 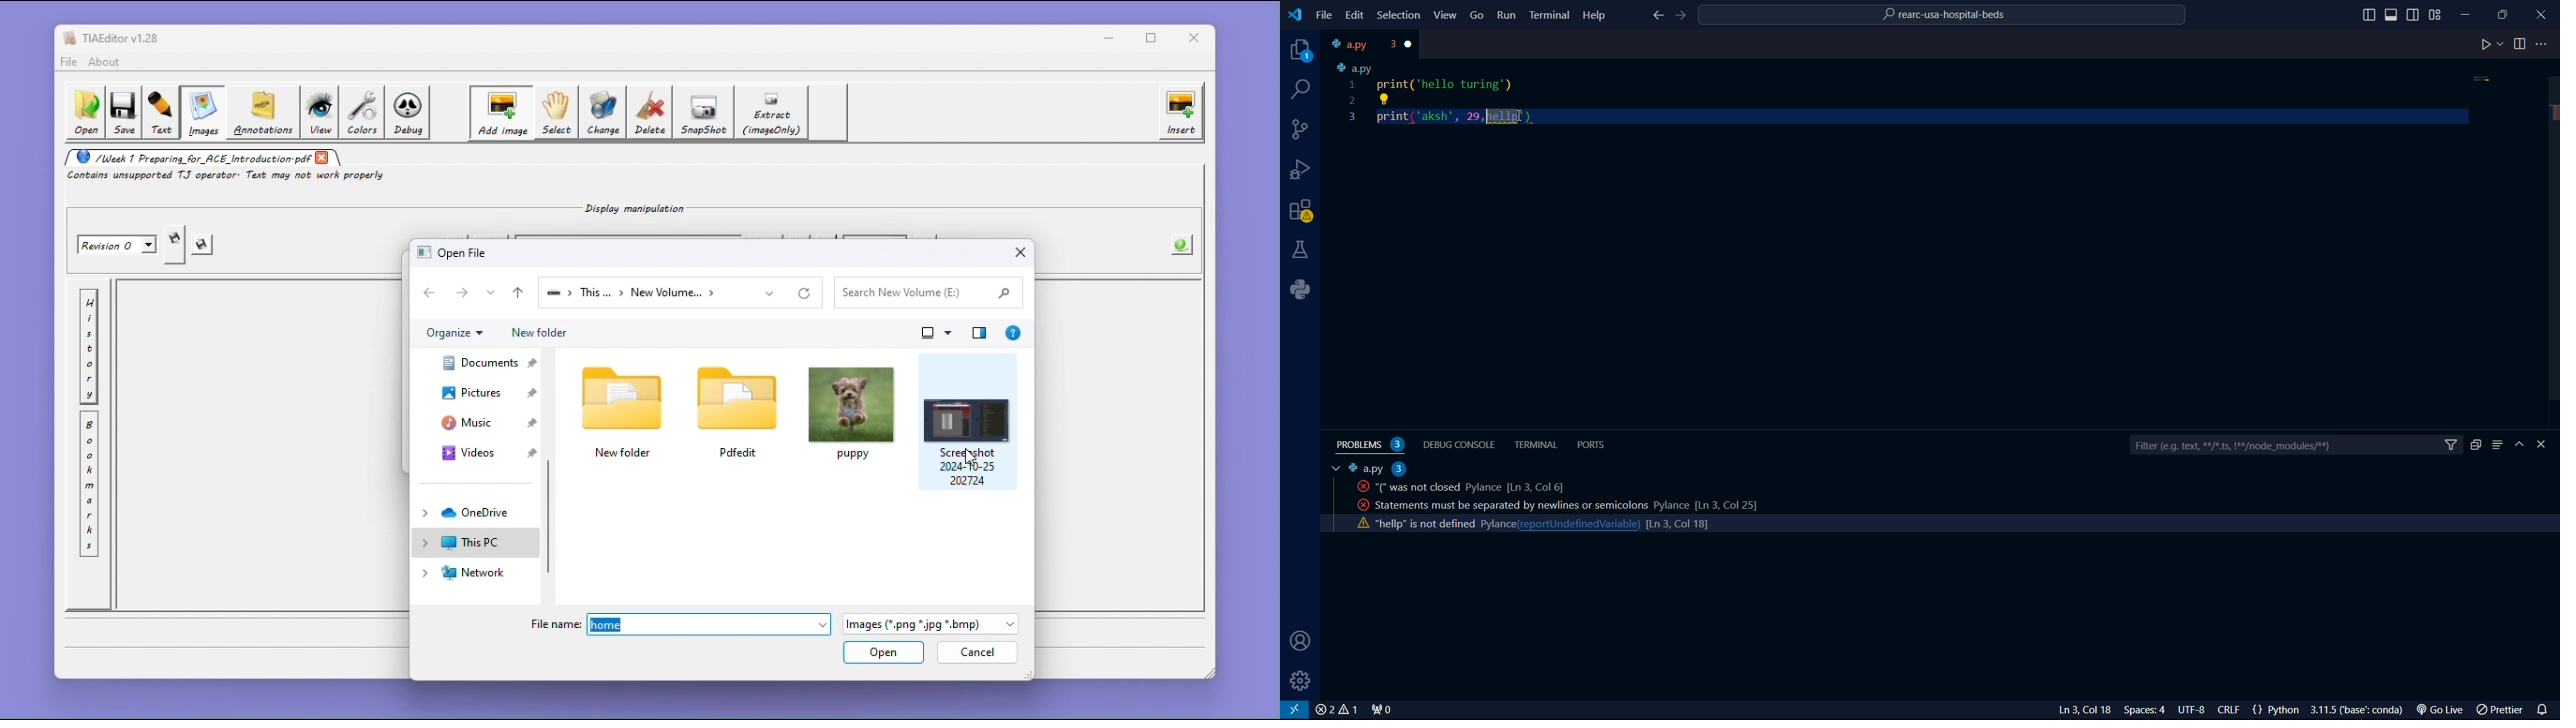 I want to click on tab, so click(x=1332, y=469).